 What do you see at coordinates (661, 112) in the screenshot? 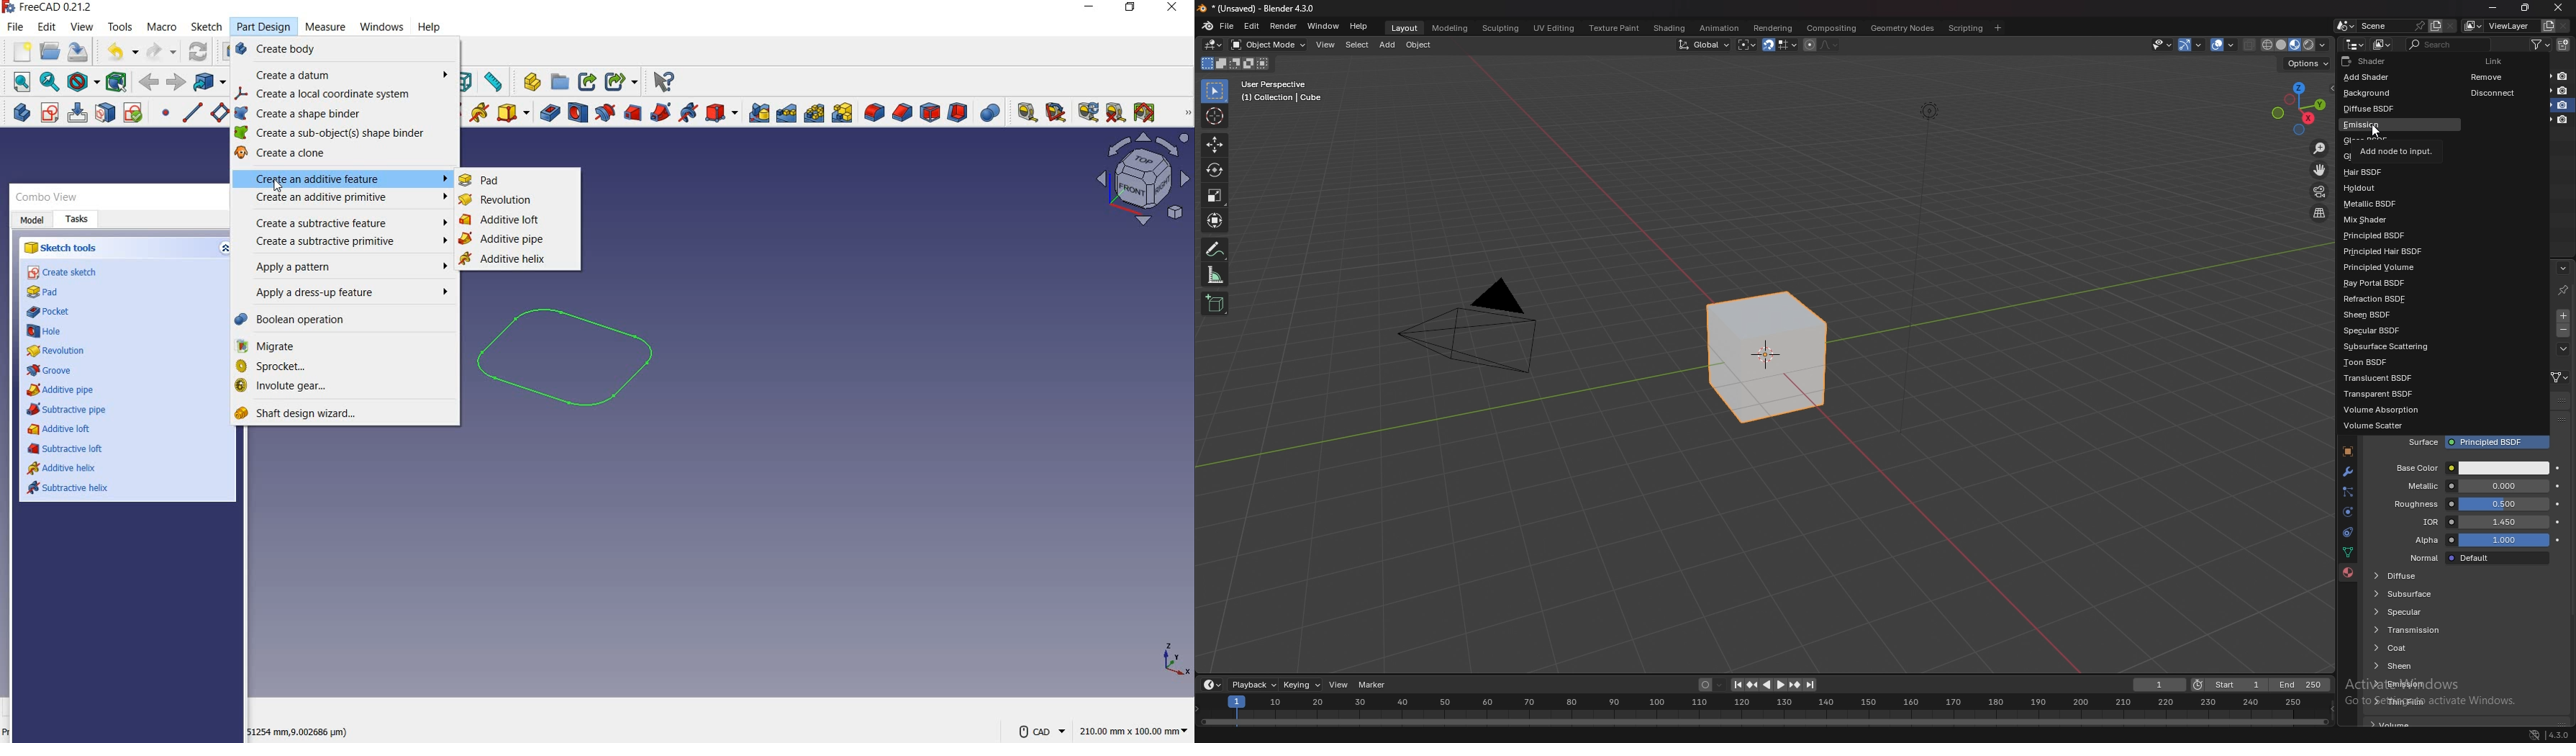
I see `subtractive pipe` at bounding box center [661, 112].